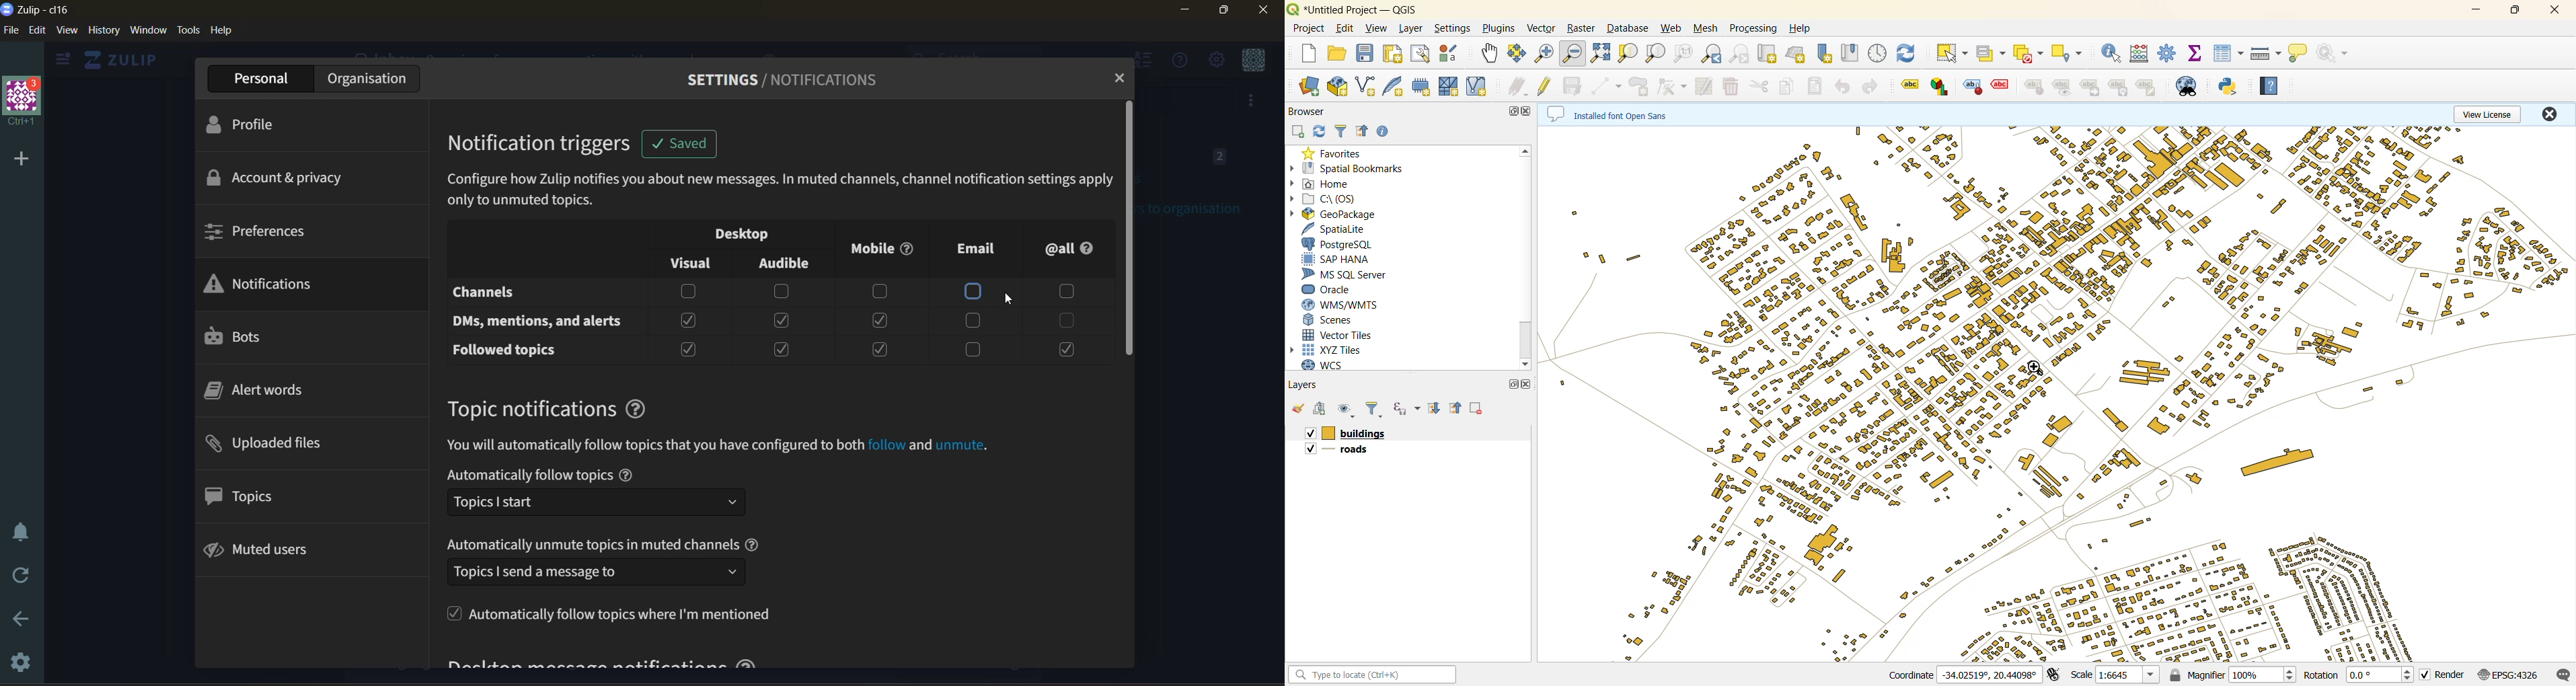 The width and height of the screenshot is (2576, 700). What do you see at coordinates (689, 320) in the screenshot?
I see `checkbox` at bounding box center [689, 320].